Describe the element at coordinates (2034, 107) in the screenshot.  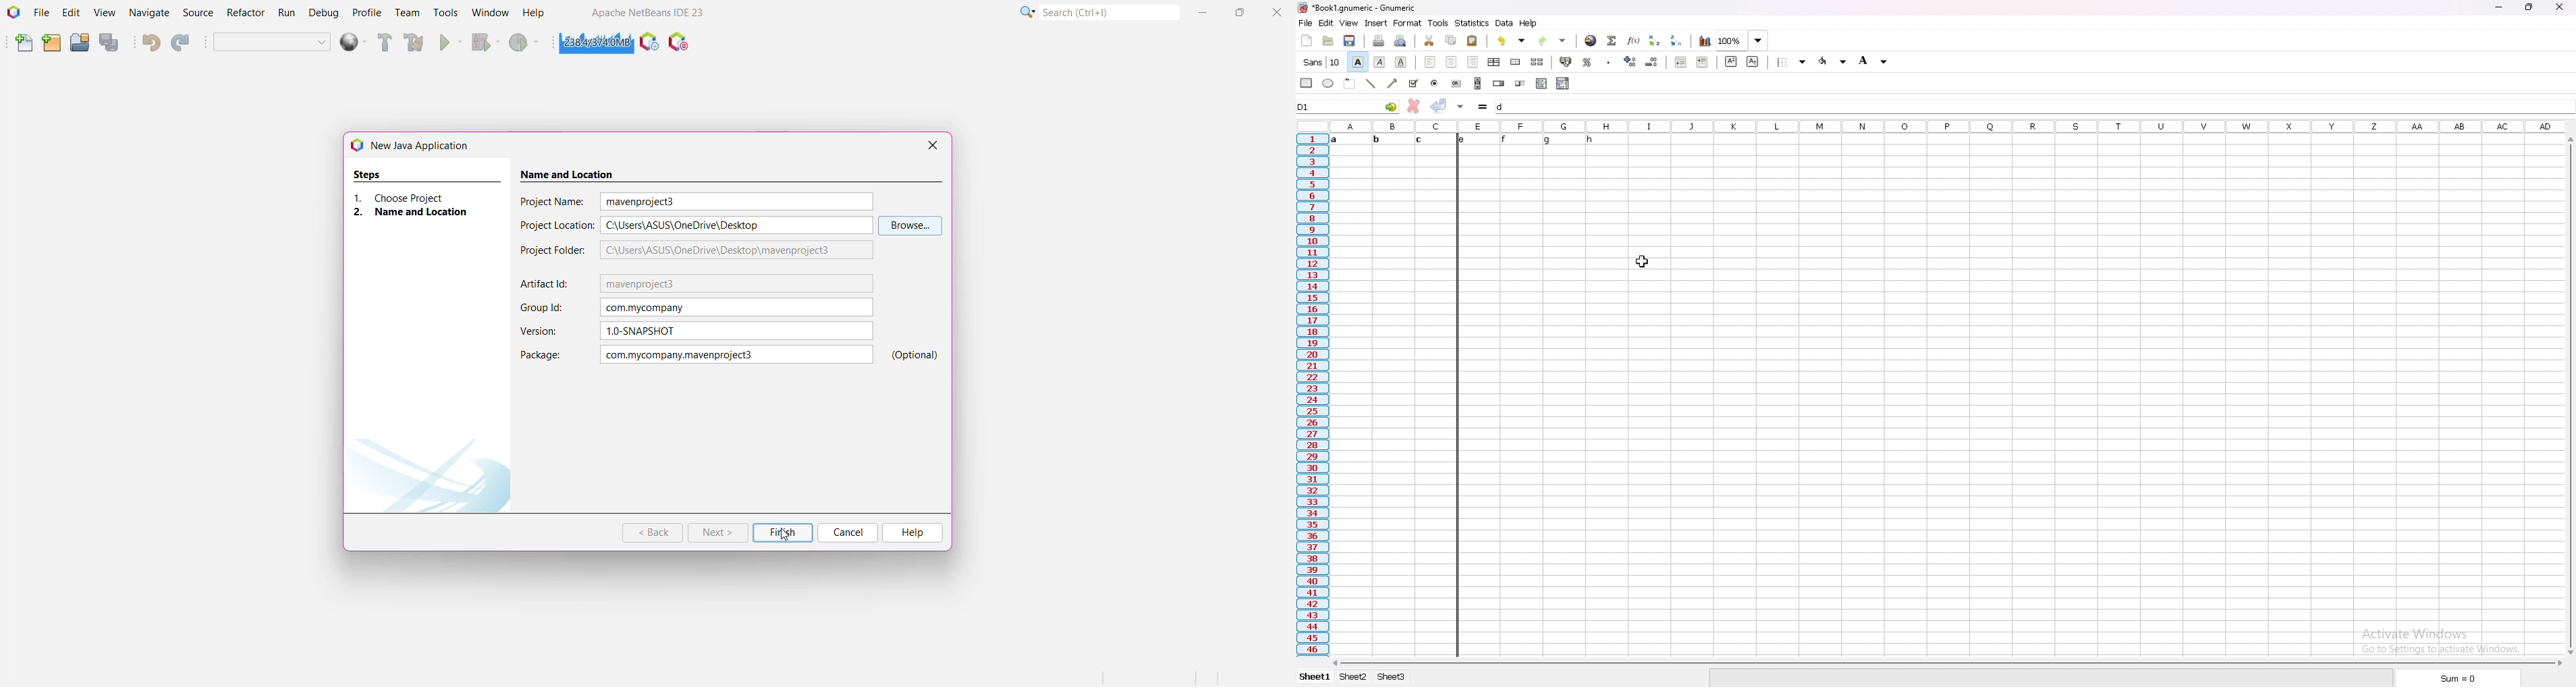
I see `cell input` at that location.